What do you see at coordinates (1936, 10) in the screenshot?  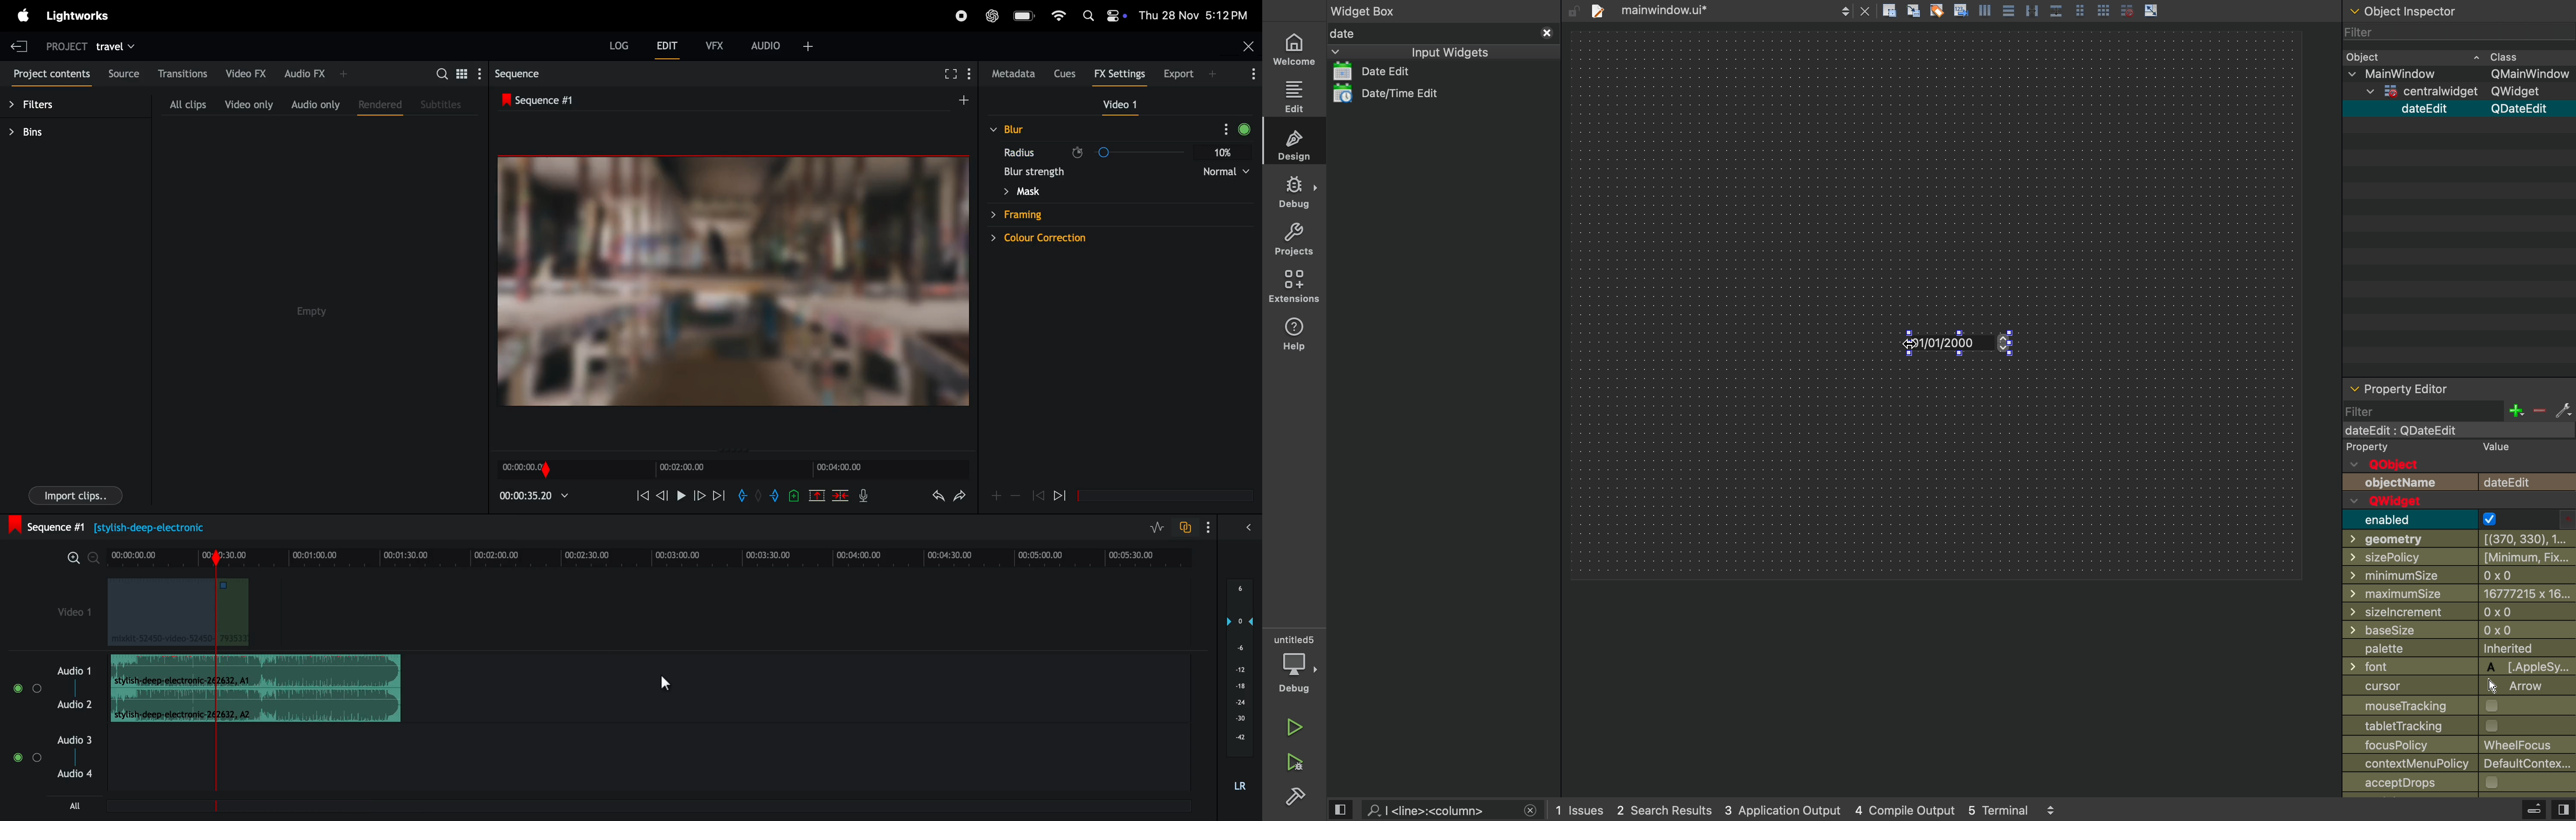 I see `tagging` at bounding box center [1936, 10].